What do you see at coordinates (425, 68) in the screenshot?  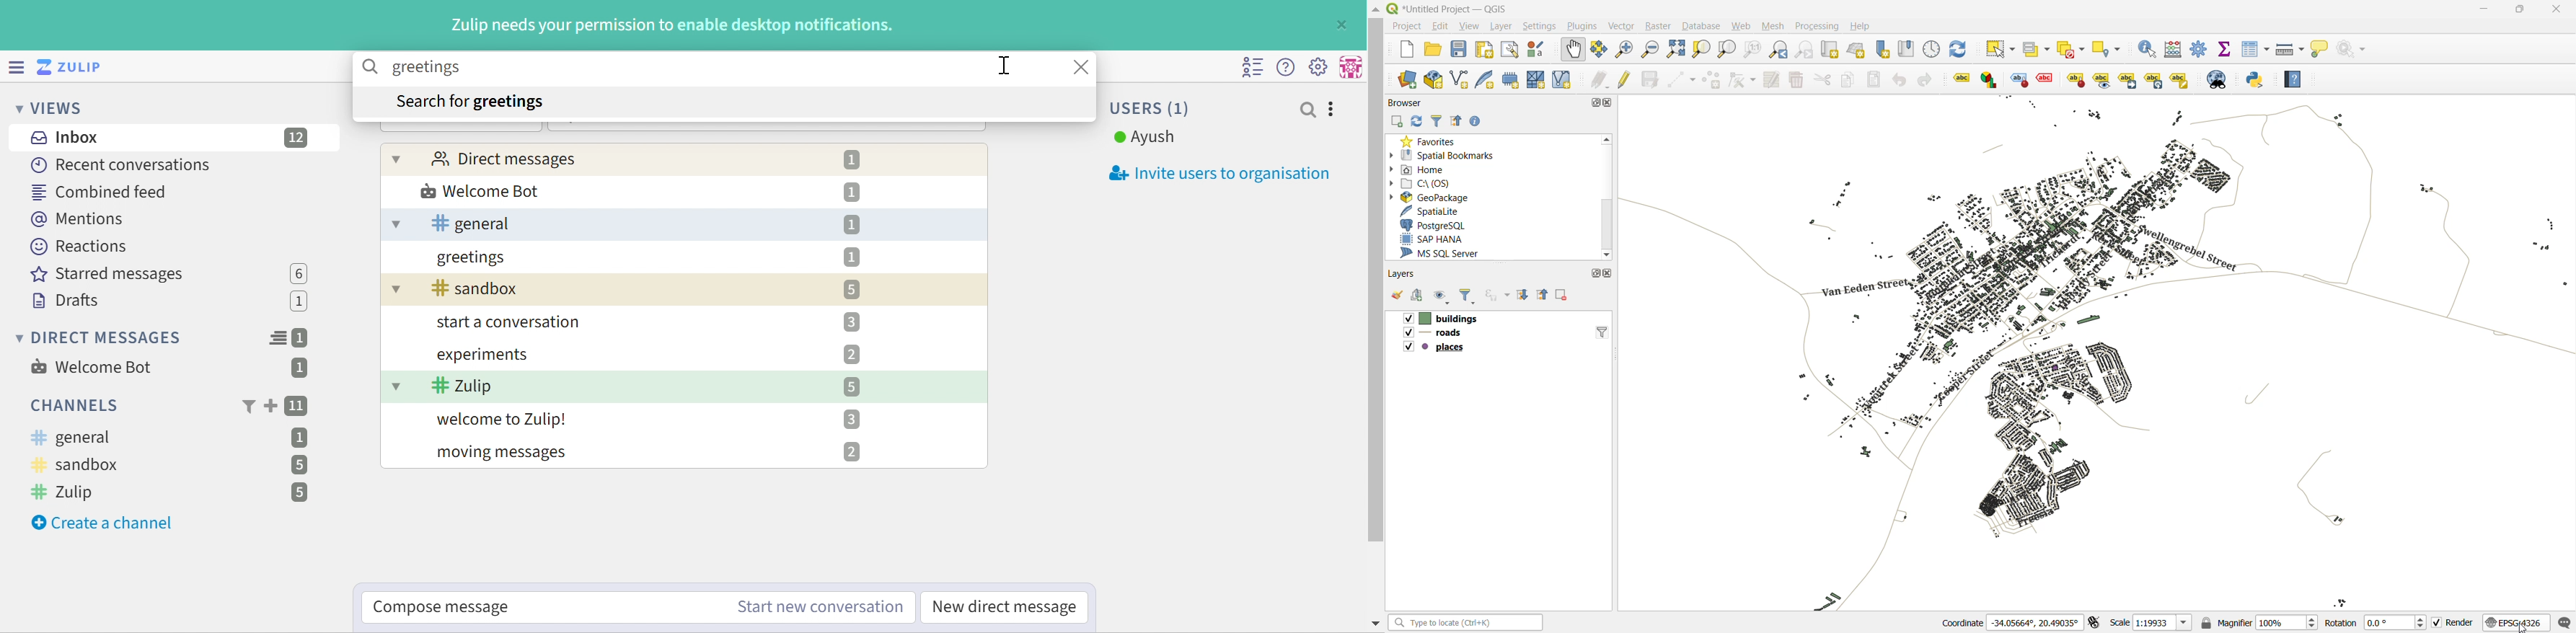 I see `greetings` at bounding box center [425, 68].